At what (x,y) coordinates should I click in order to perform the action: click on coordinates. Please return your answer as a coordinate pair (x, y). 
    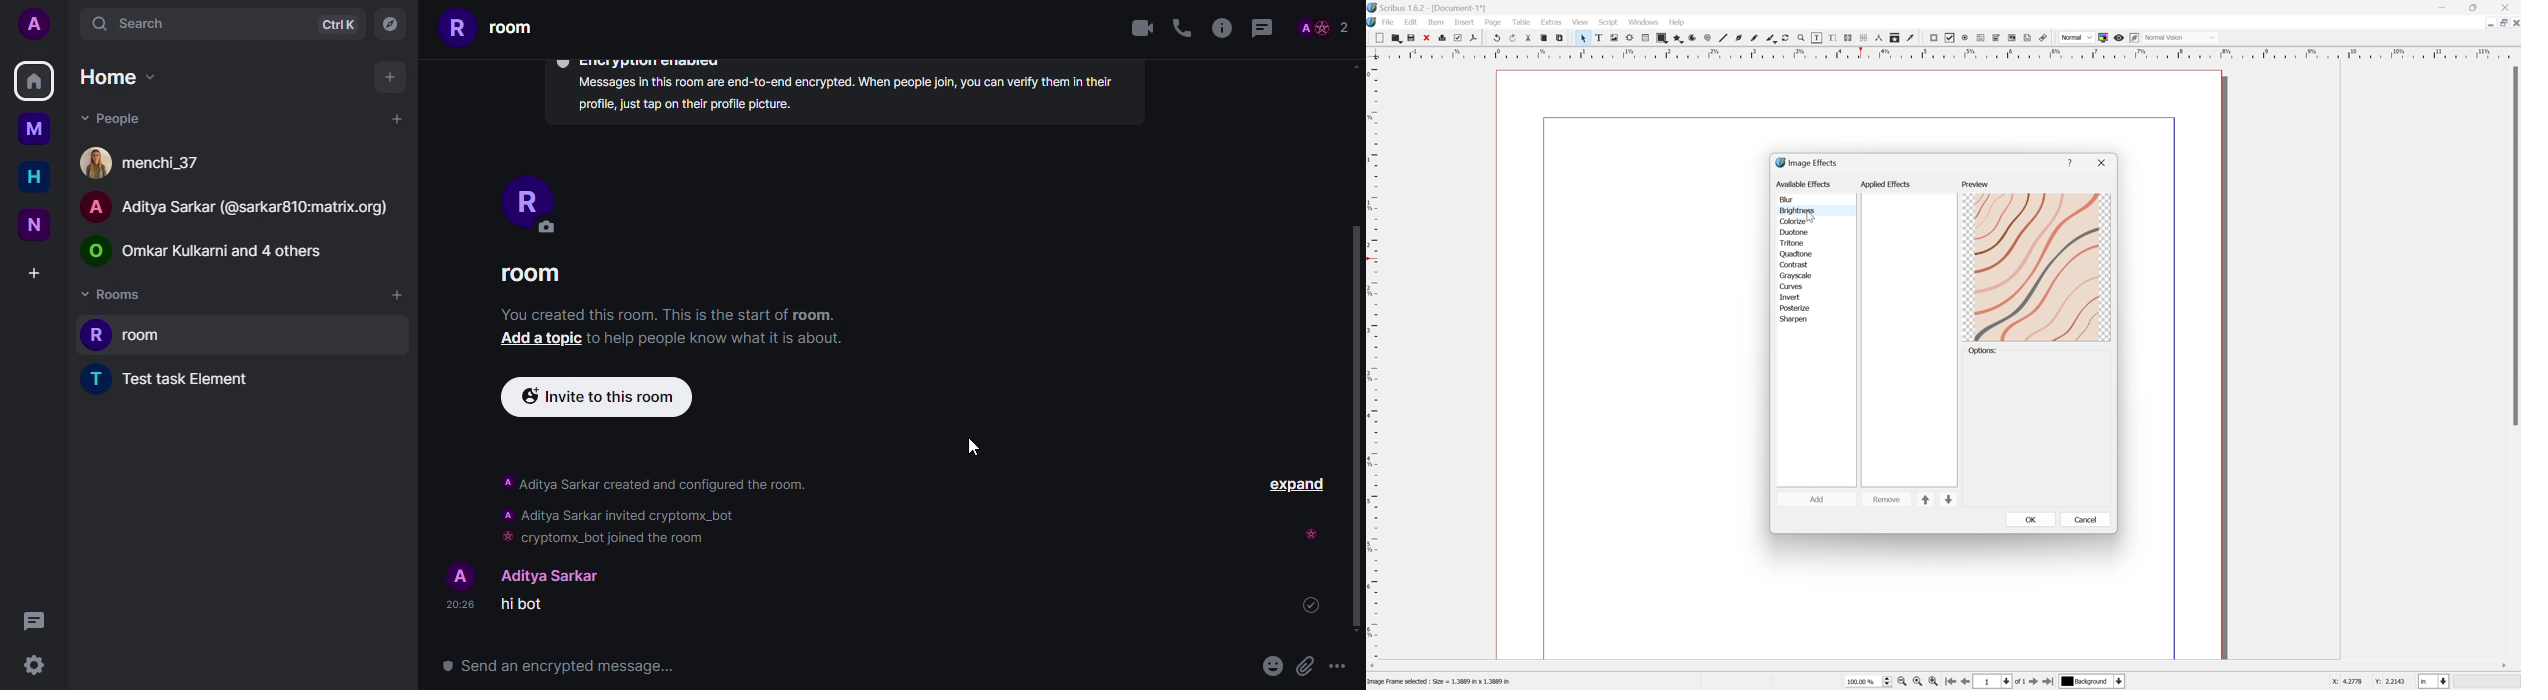
    Looking at the image, I should click on (2369, 683).